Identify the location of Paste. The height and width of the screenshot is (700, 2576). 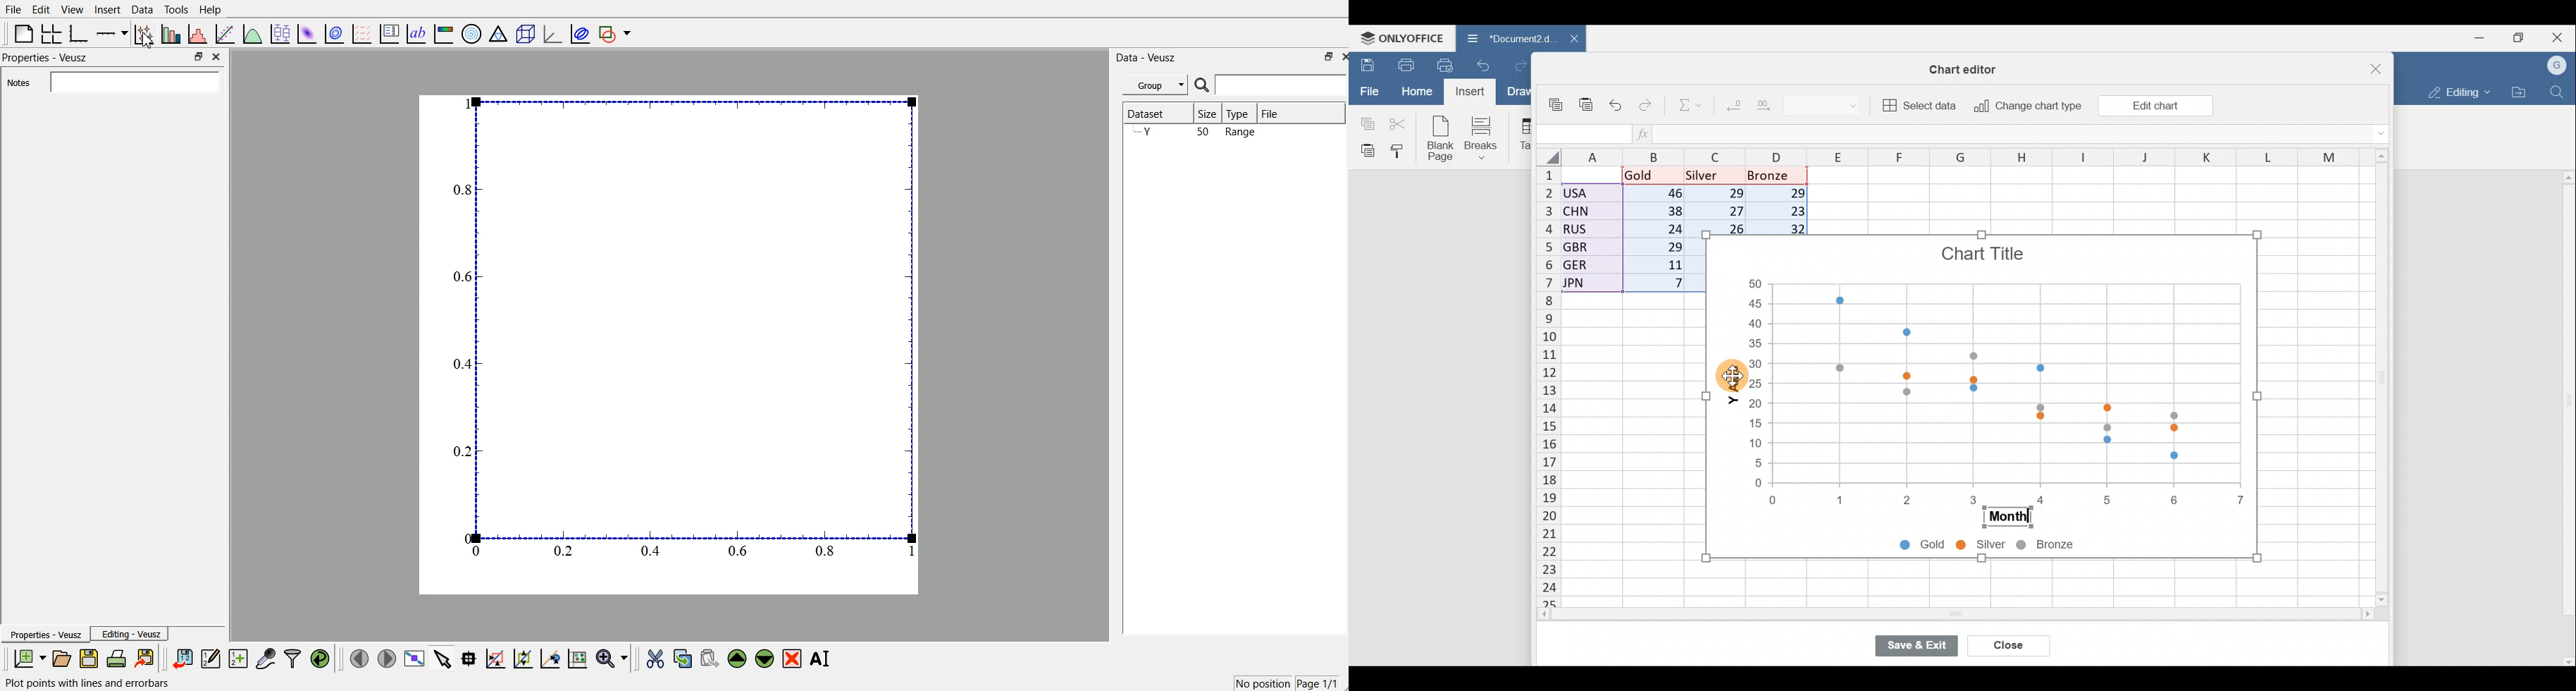
(1586, 99).